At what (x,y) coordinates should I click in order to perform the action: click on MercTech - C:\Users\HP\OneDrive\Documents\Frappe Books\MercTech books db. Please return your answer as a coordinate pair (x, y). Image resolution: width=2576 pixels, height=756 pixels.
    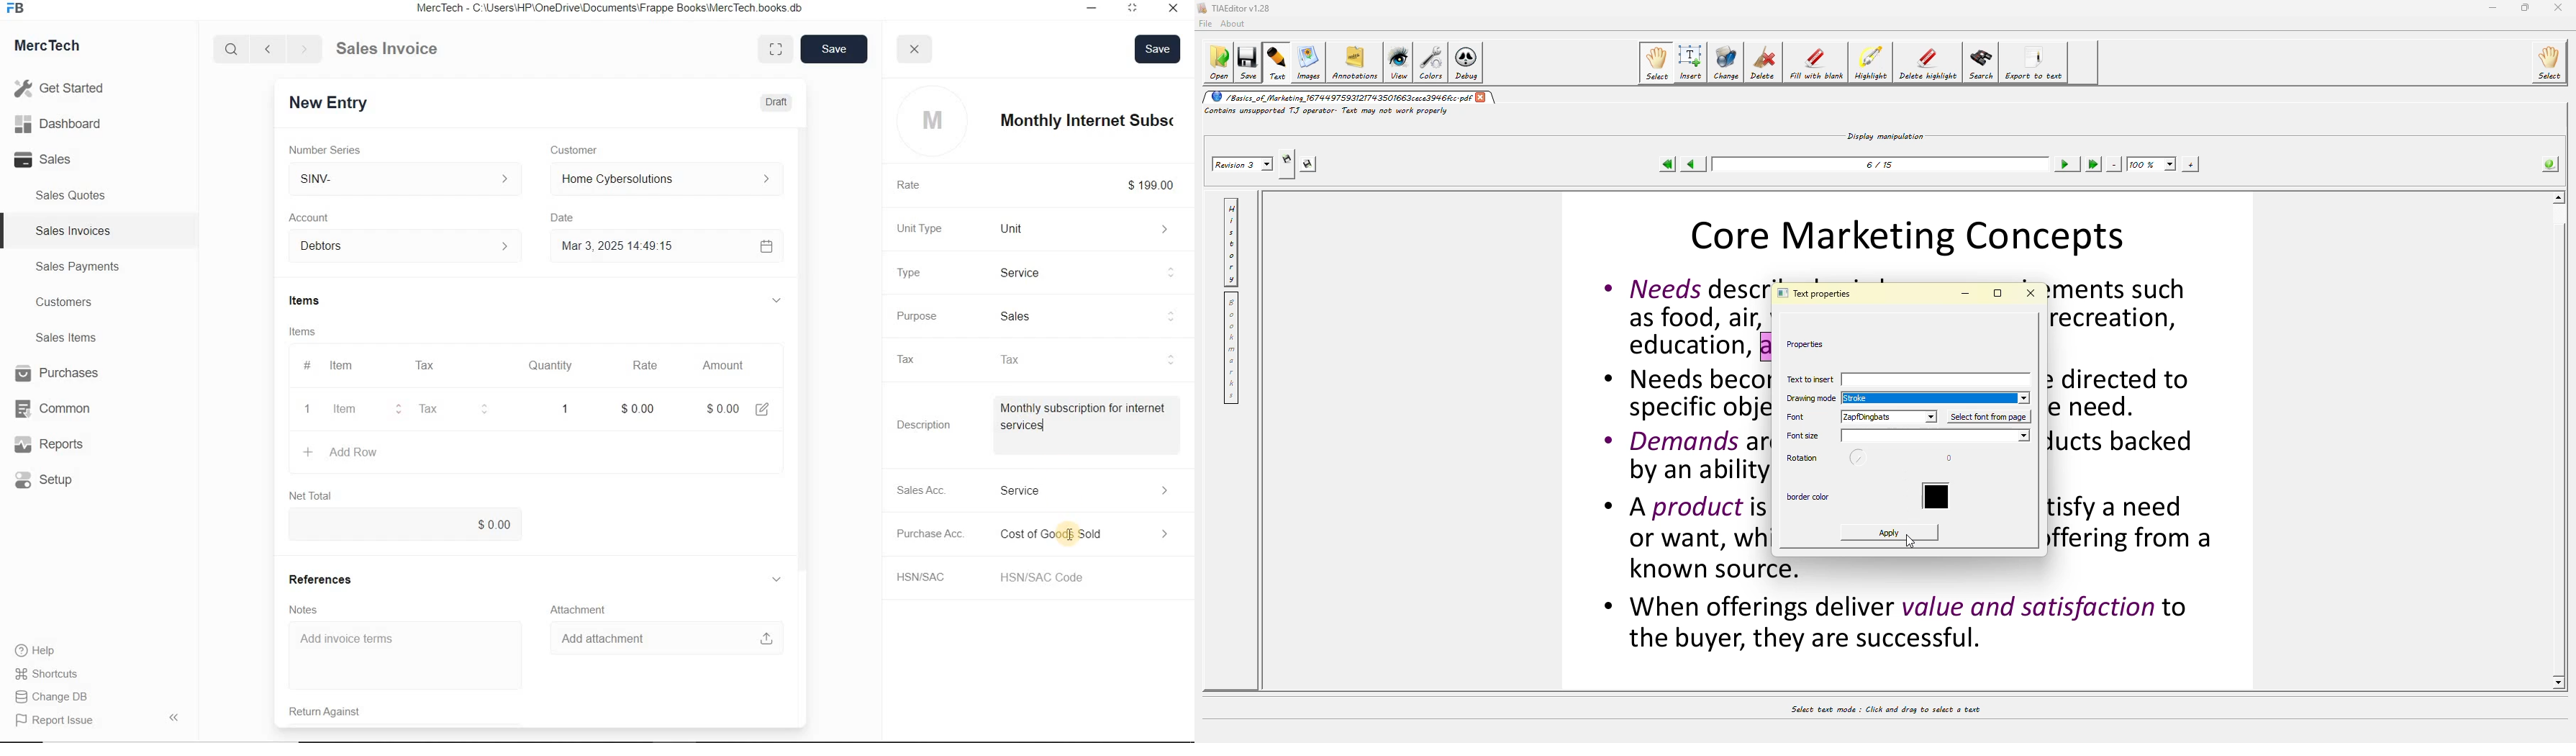
    Looking at the image, I should click on (612, 9).